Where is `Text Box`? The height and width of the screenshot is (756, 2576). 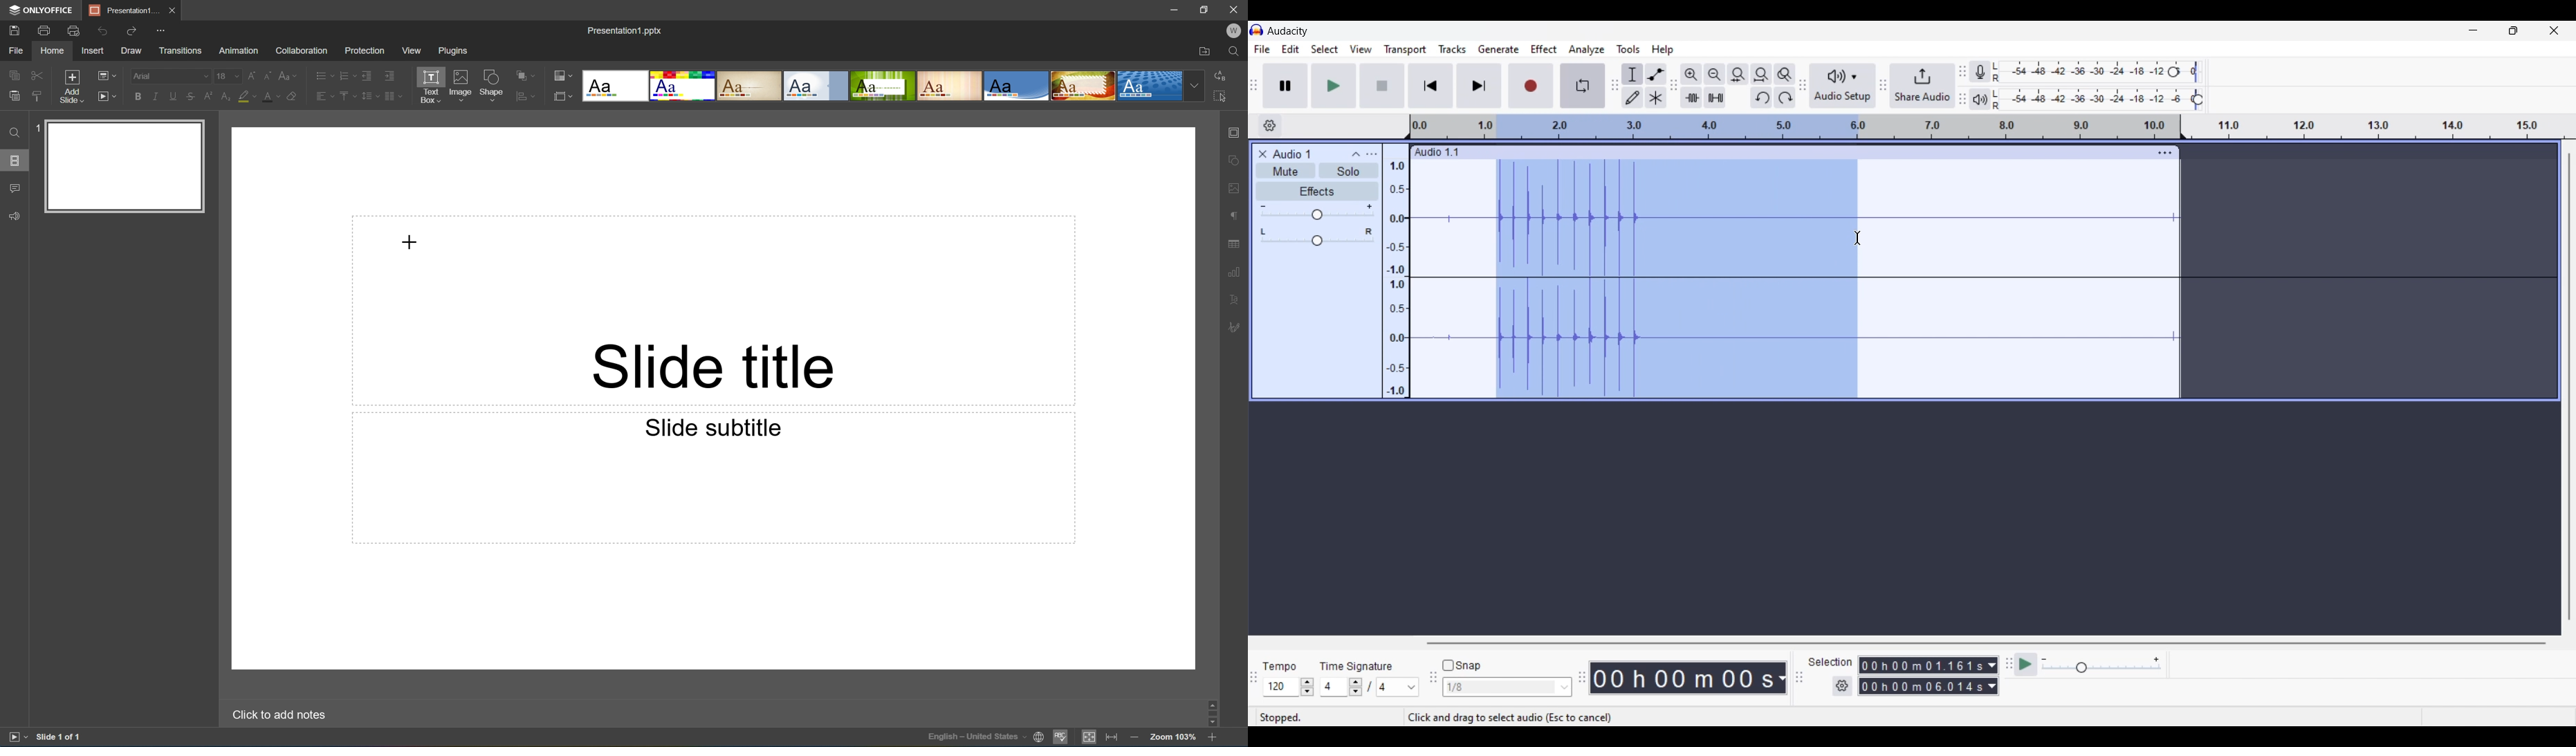 Text Box is located at coordinates (430, 86).